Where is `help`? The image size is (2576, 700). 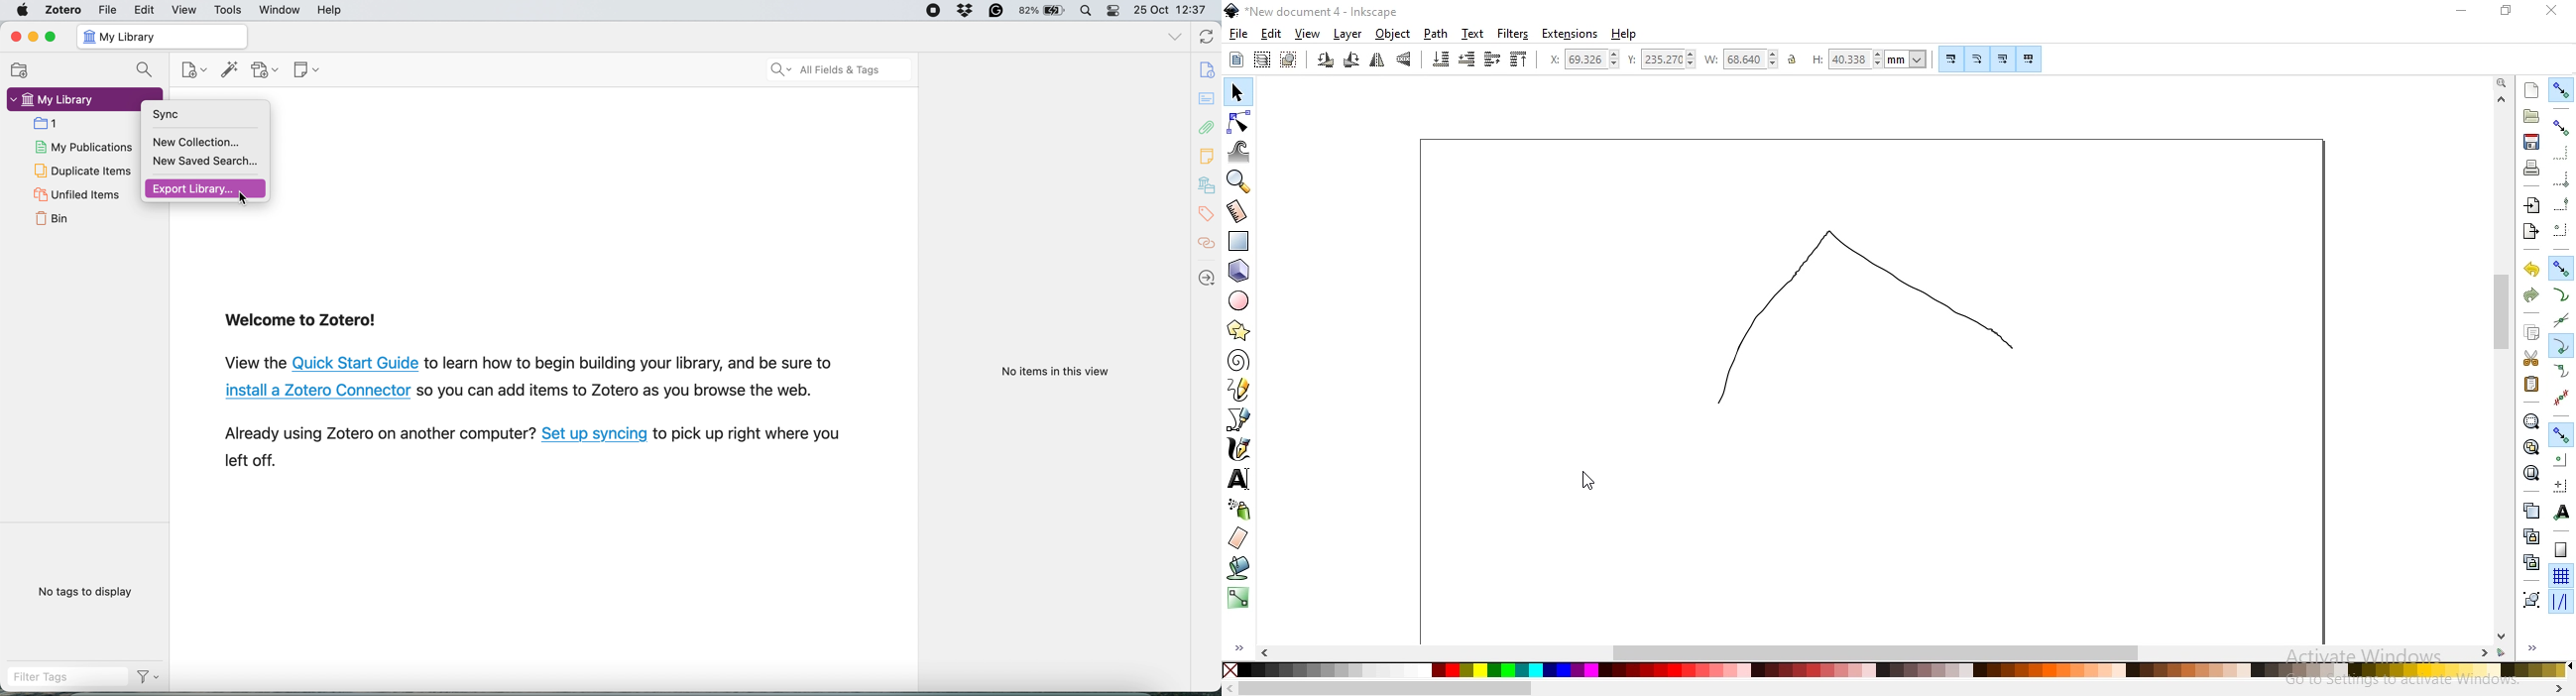
help is located at coordinates (1624, 35).